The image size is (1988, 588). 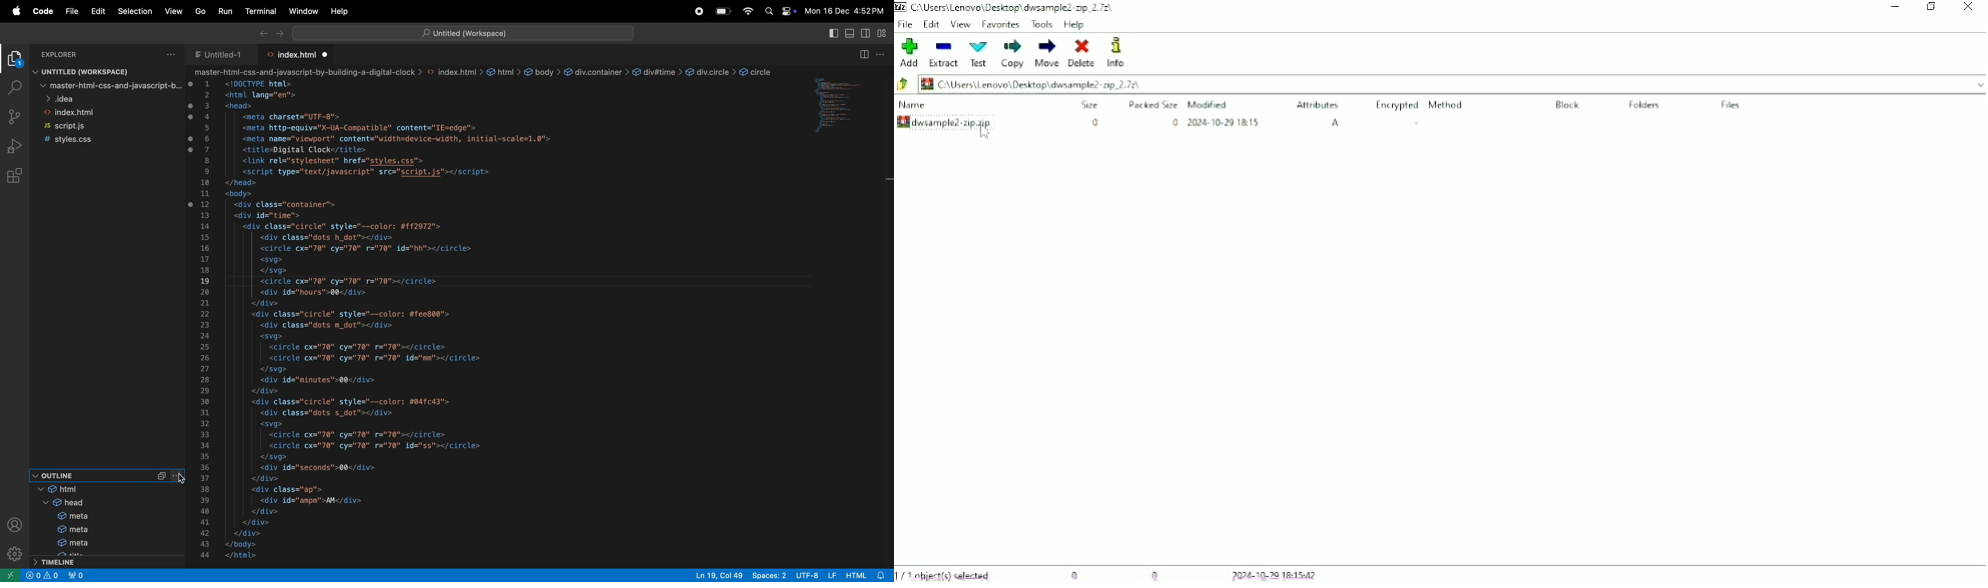 I want to click on Info, so click(x=1125, y=53).